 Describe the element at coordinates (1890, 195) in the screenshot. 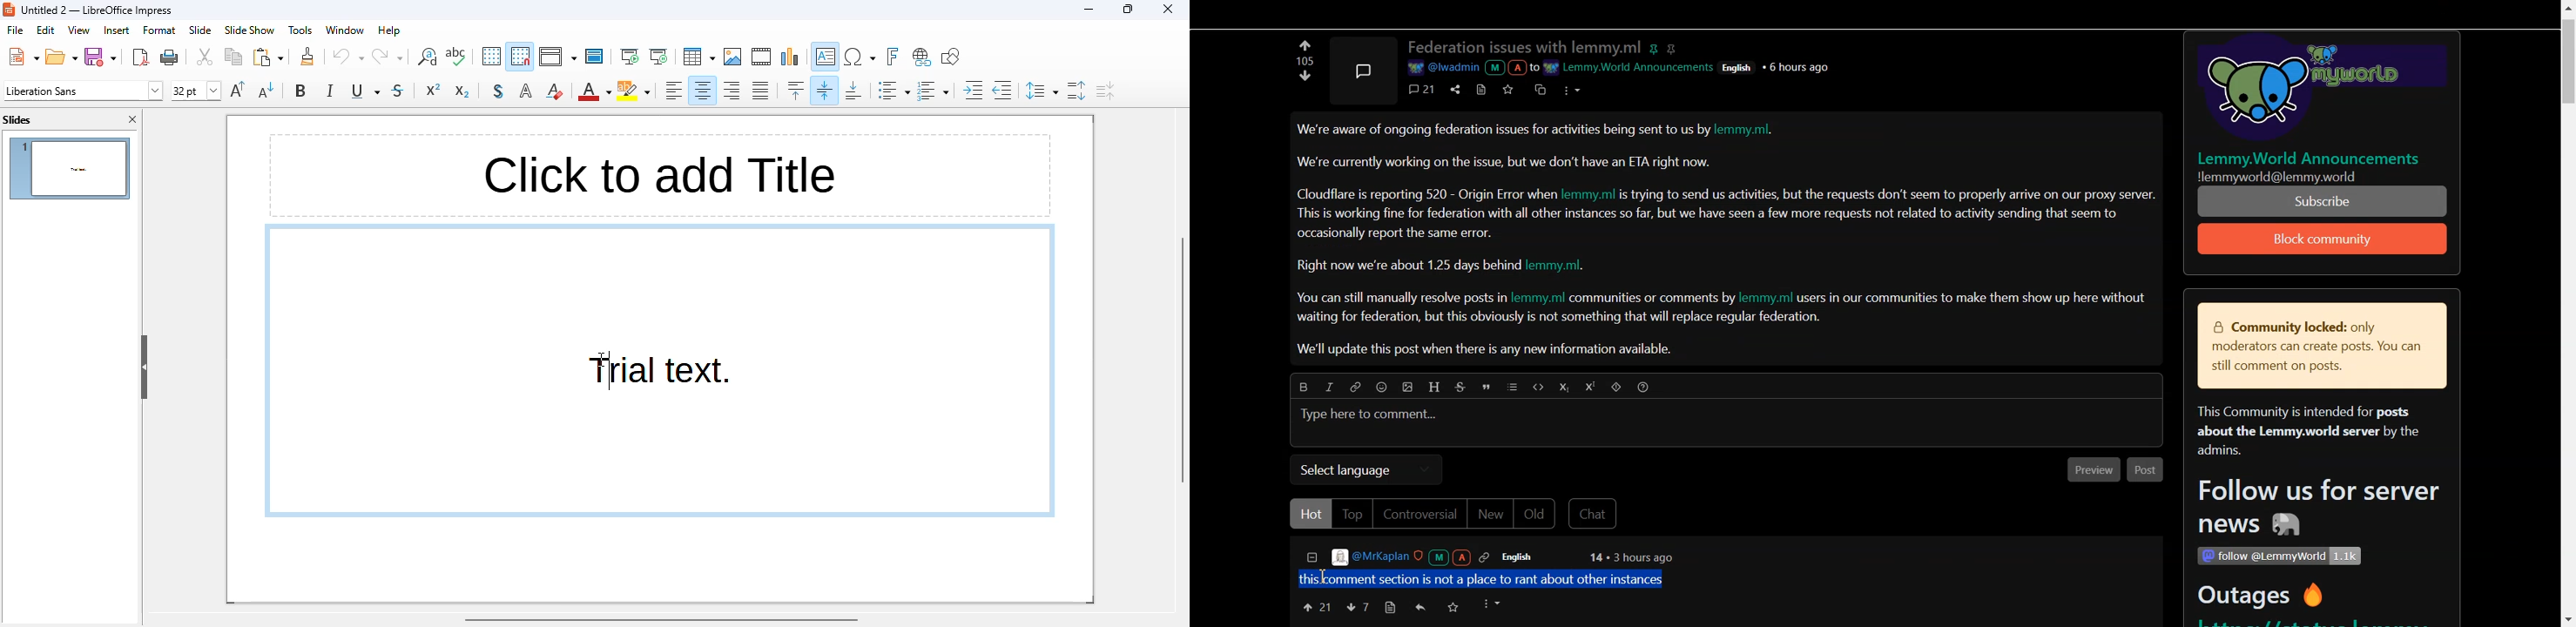

I see `s trying to send us activities, but the requests don’t seem to properly arrive on our proxy server.` at that location.